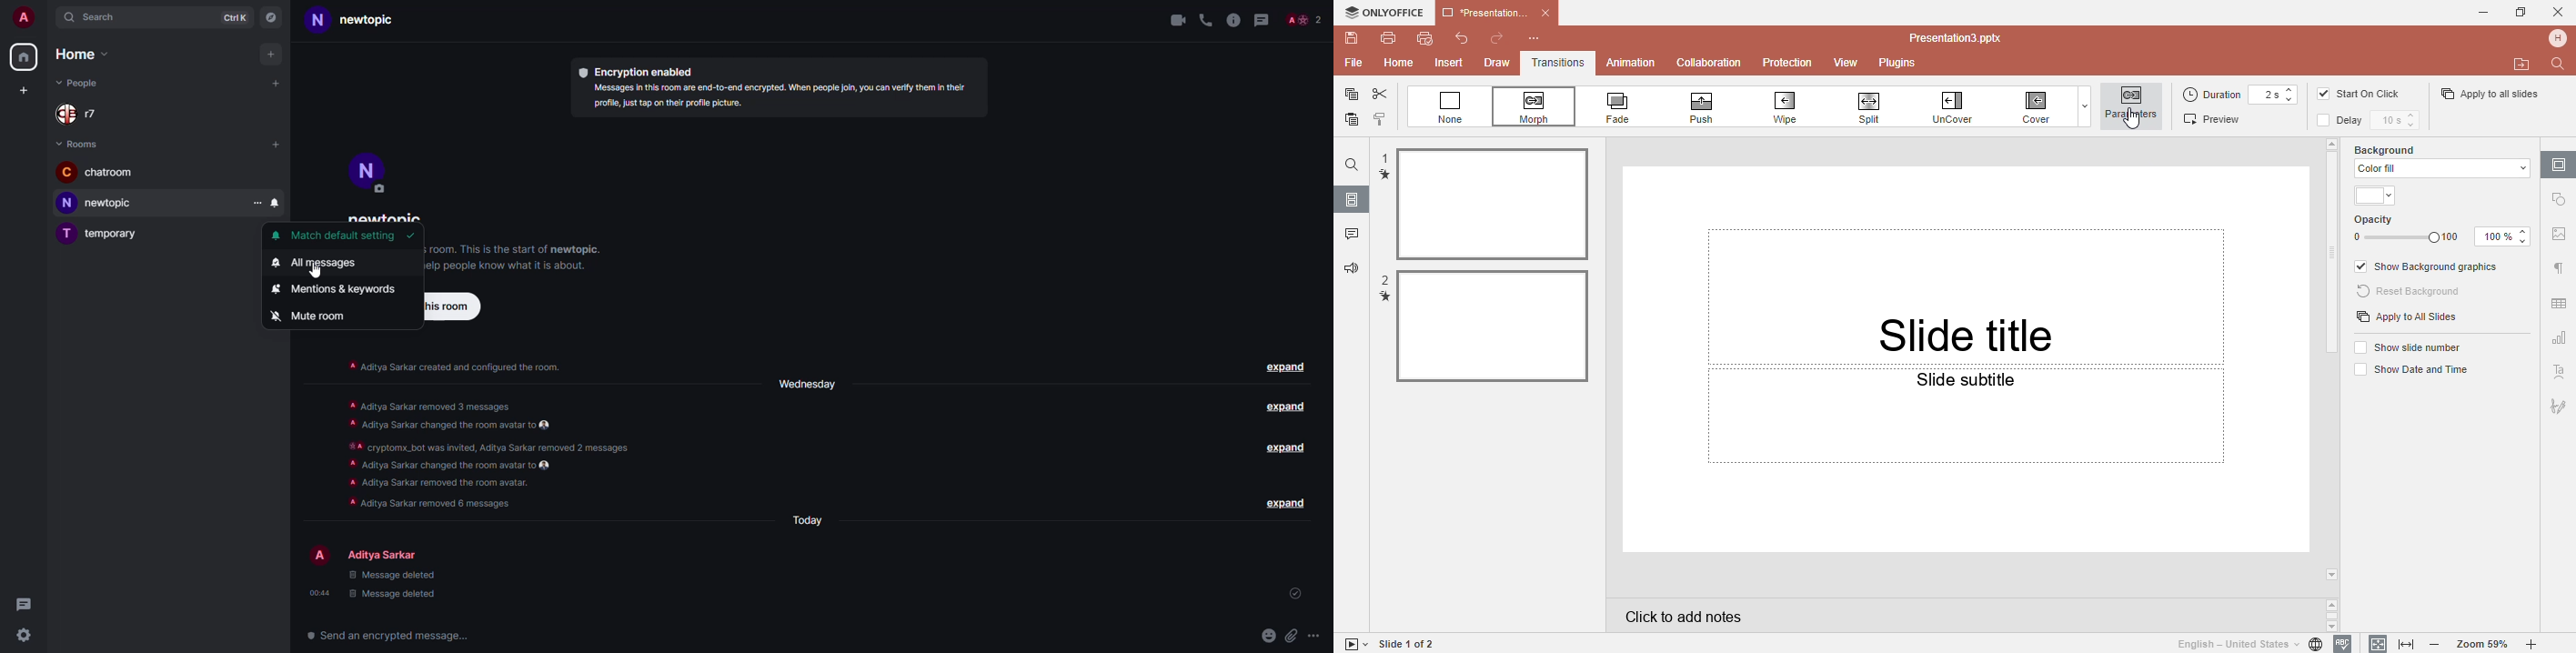  I want to click on Cursor on parameters, so click(2136, 120).